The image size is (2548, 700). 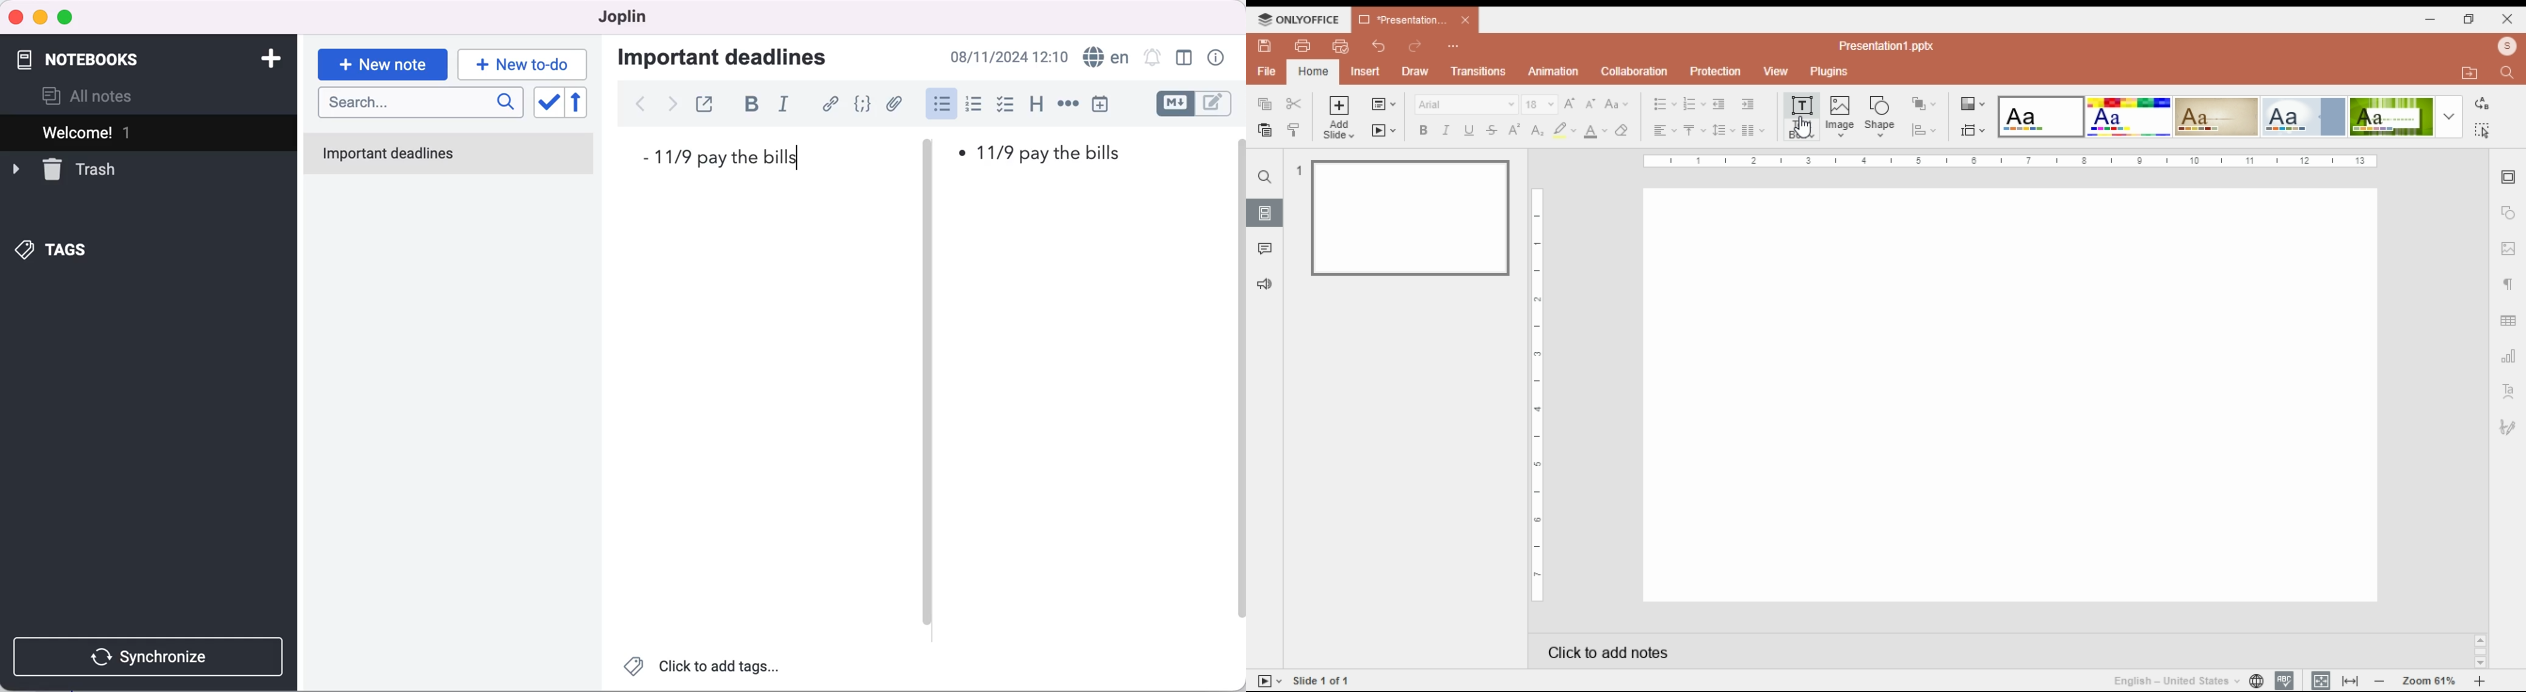 What do you see at coordinates (2009, 162) in the screenshot?
I see `Ruler` at bounding box center [2009, 162].